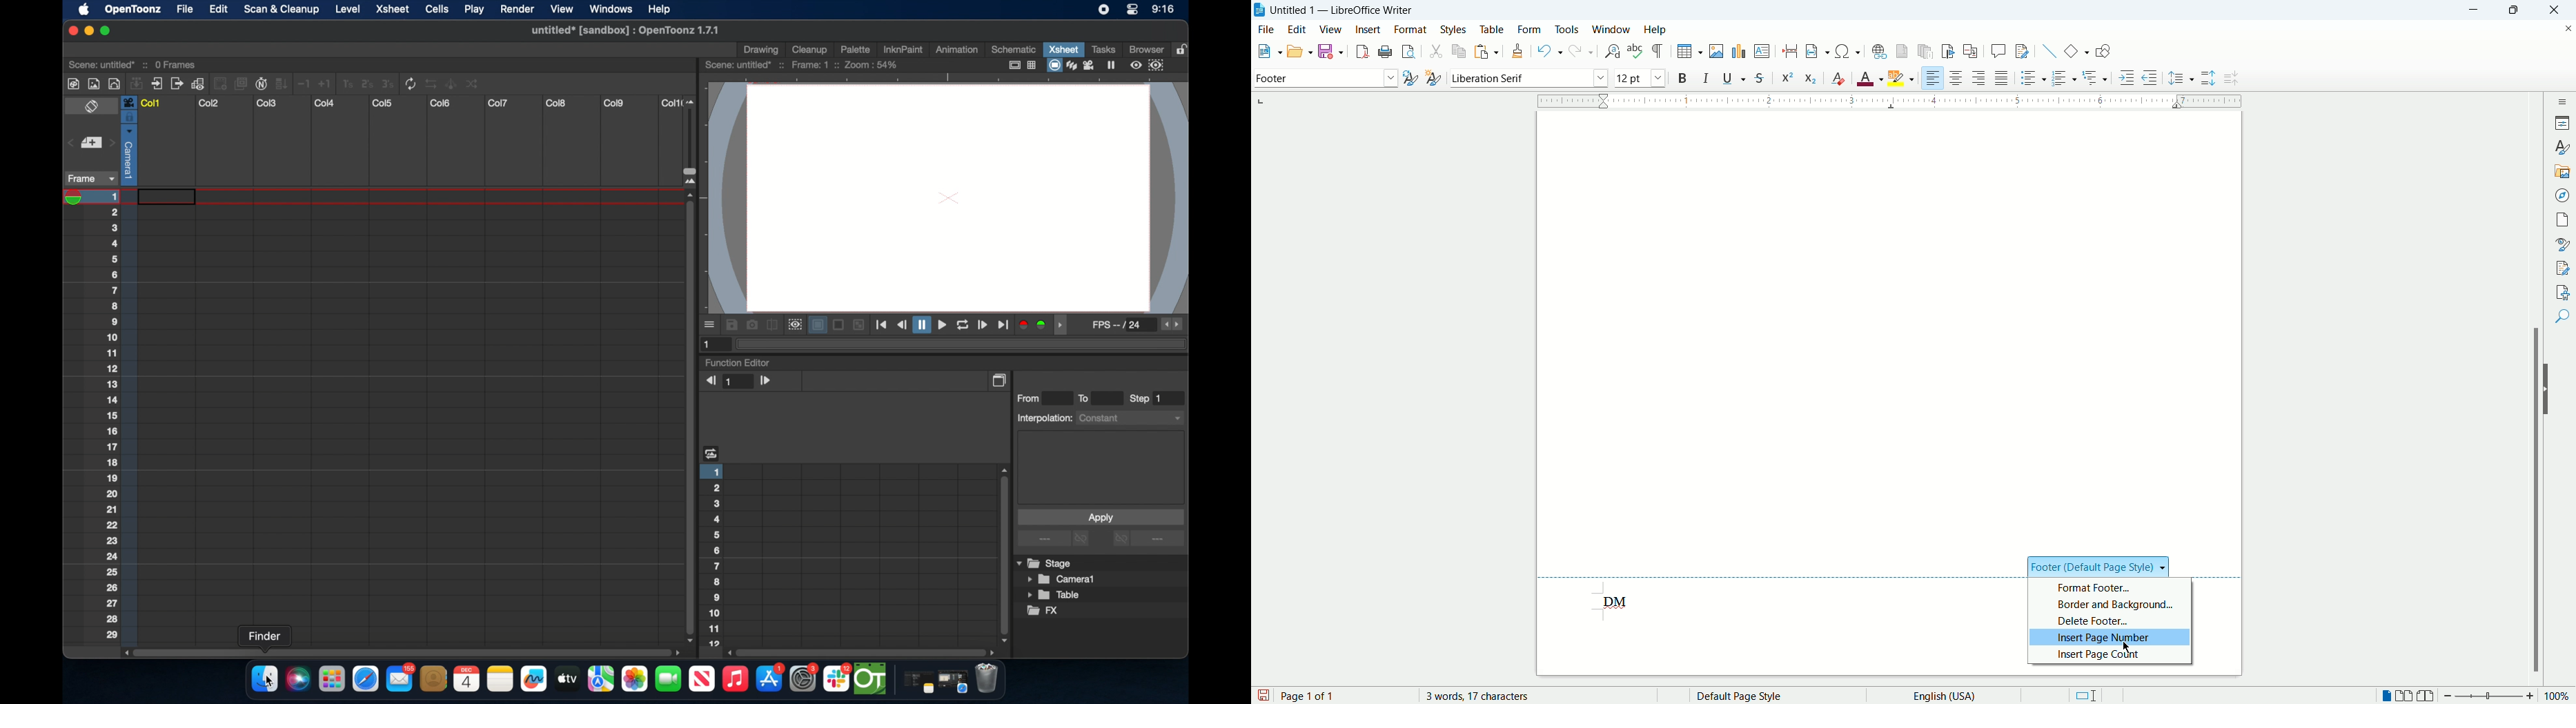 The height and width of the screenshot is (728, 2576). Describe the element at coordinates (1436, 52) in the screenshot. I see `cut` at that location.